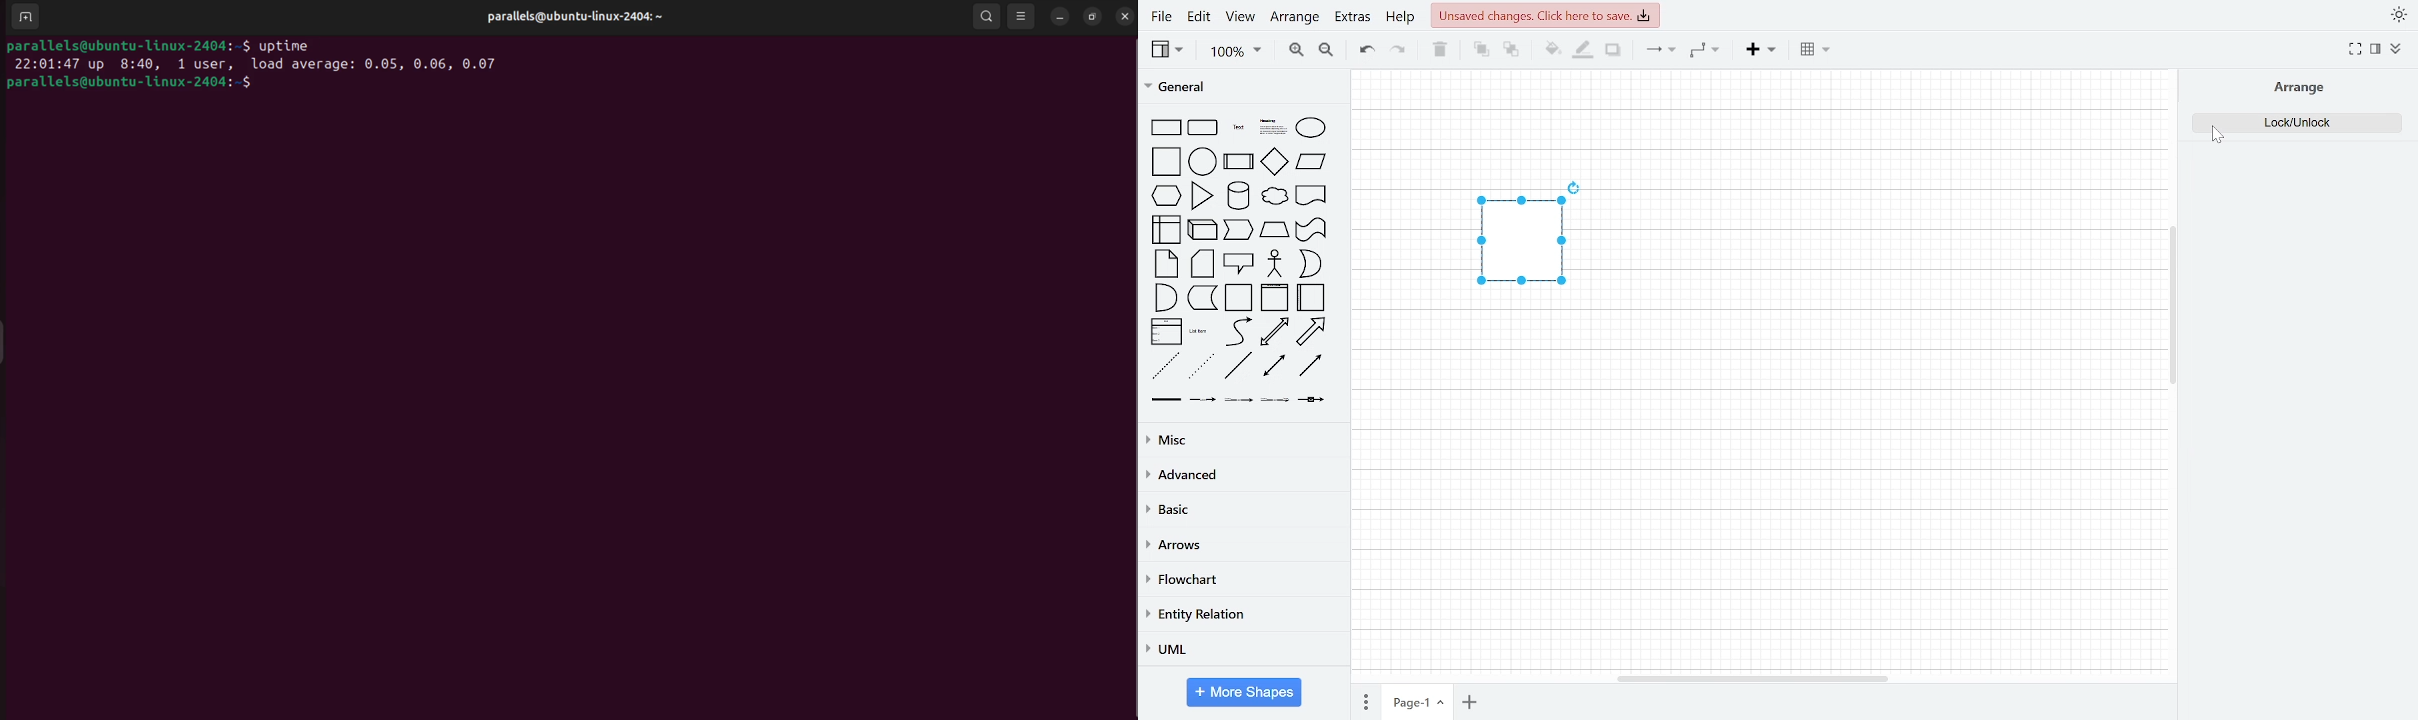 The height and width of the screenshot is (728, 2436). What do you see at coordinates (1202, 230) in the screenshot?
I see `cube` at bounding box center [1202, 230].